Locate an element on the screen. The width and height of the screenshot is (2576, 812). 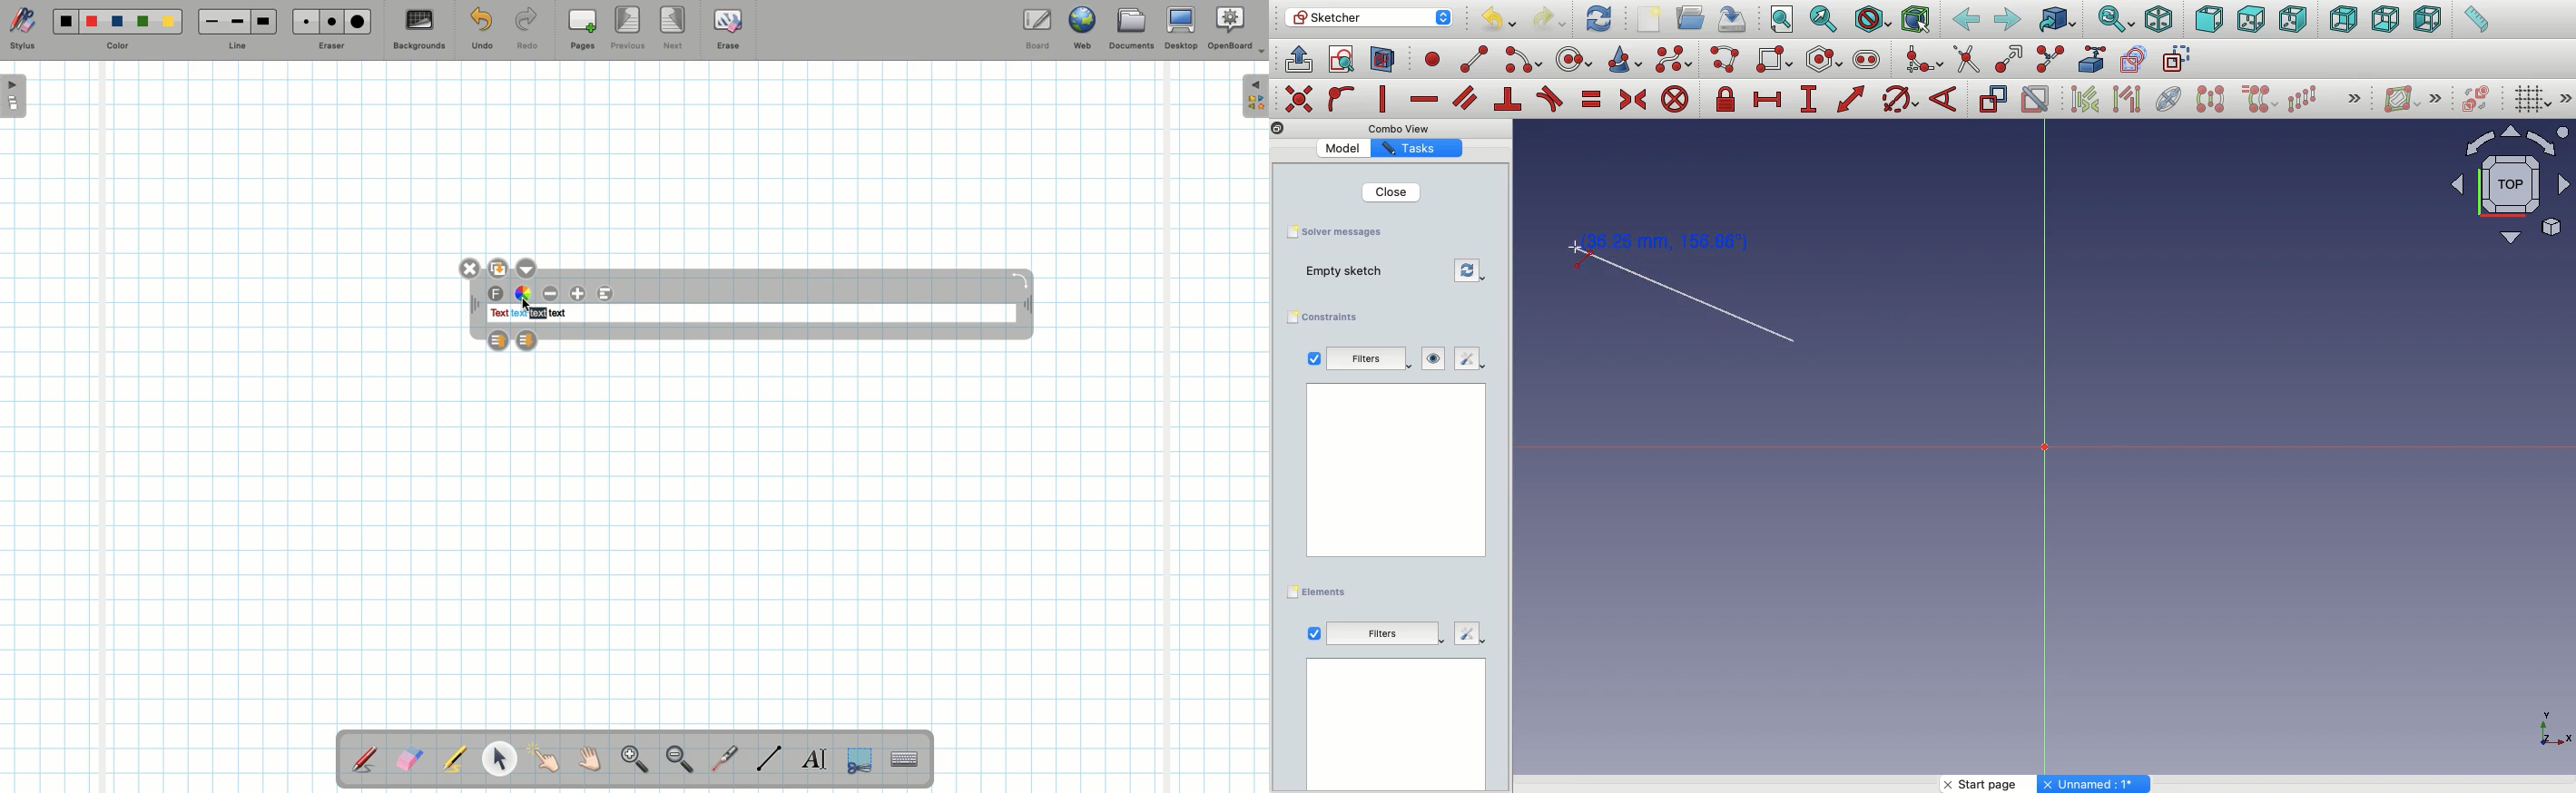
Constrain equal is located at coordinates (1592, 103).